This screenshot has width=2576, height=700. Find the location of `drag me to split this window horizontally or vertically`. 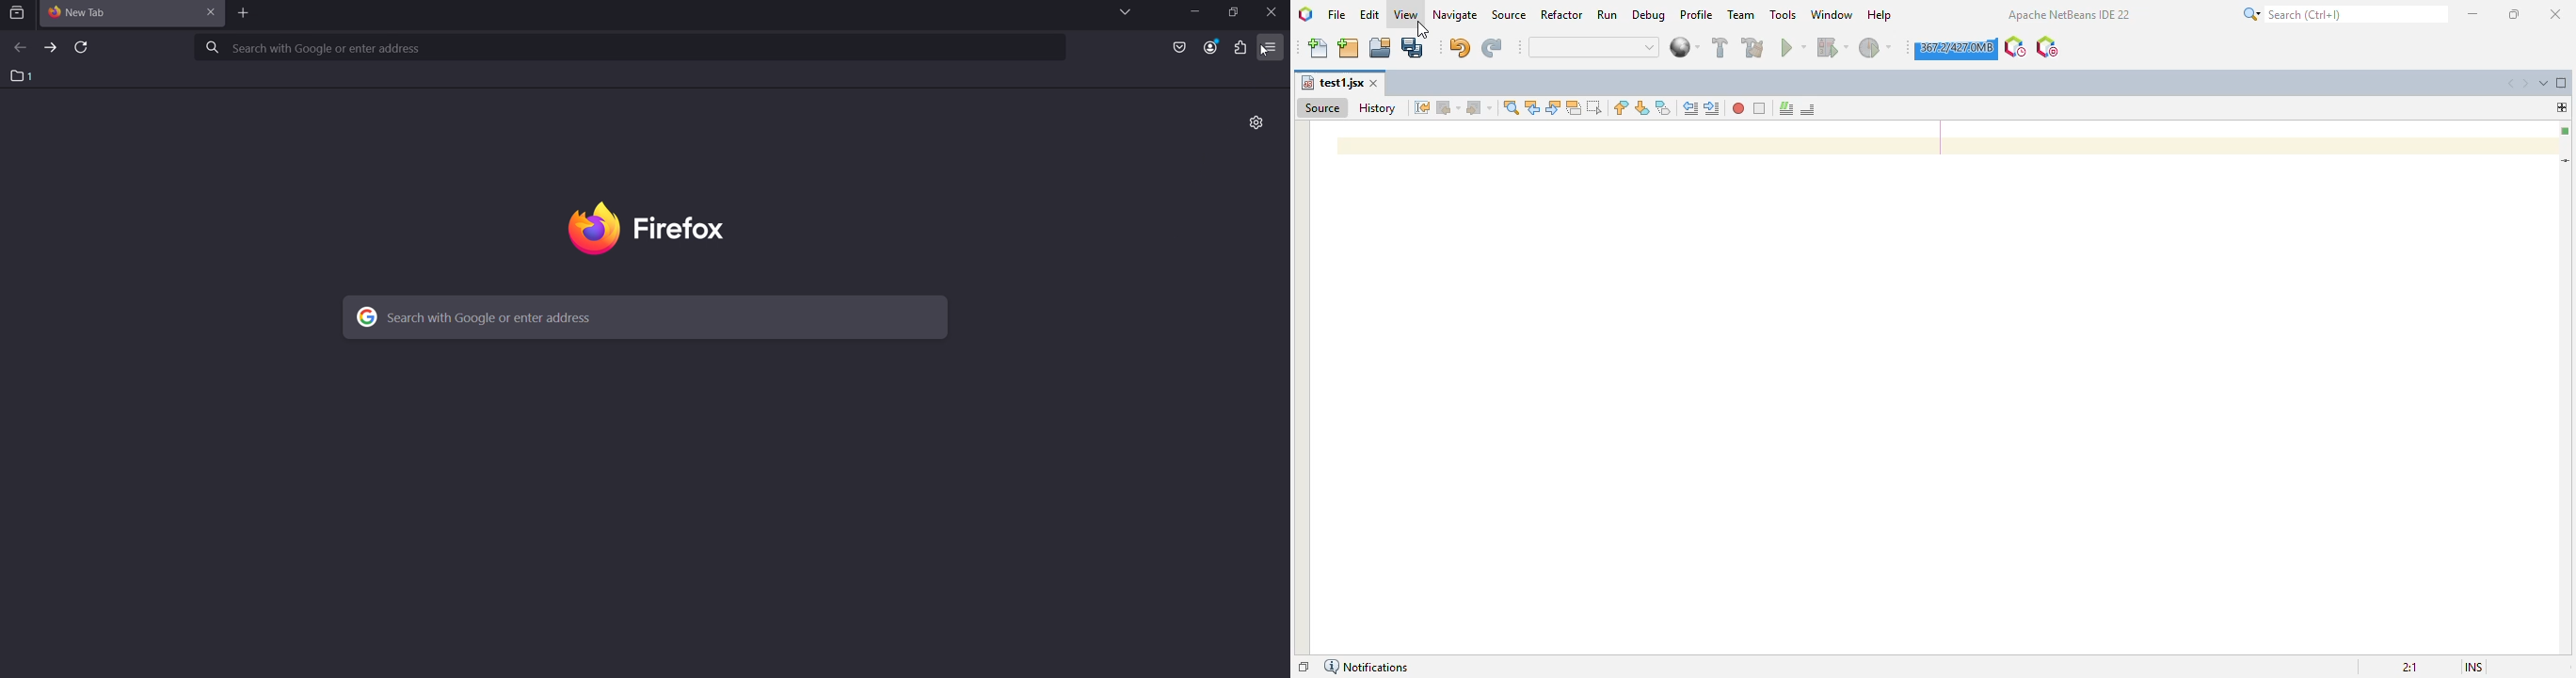

drag me to split this window horizontally or vertically is located at coordinates (2562, 107).